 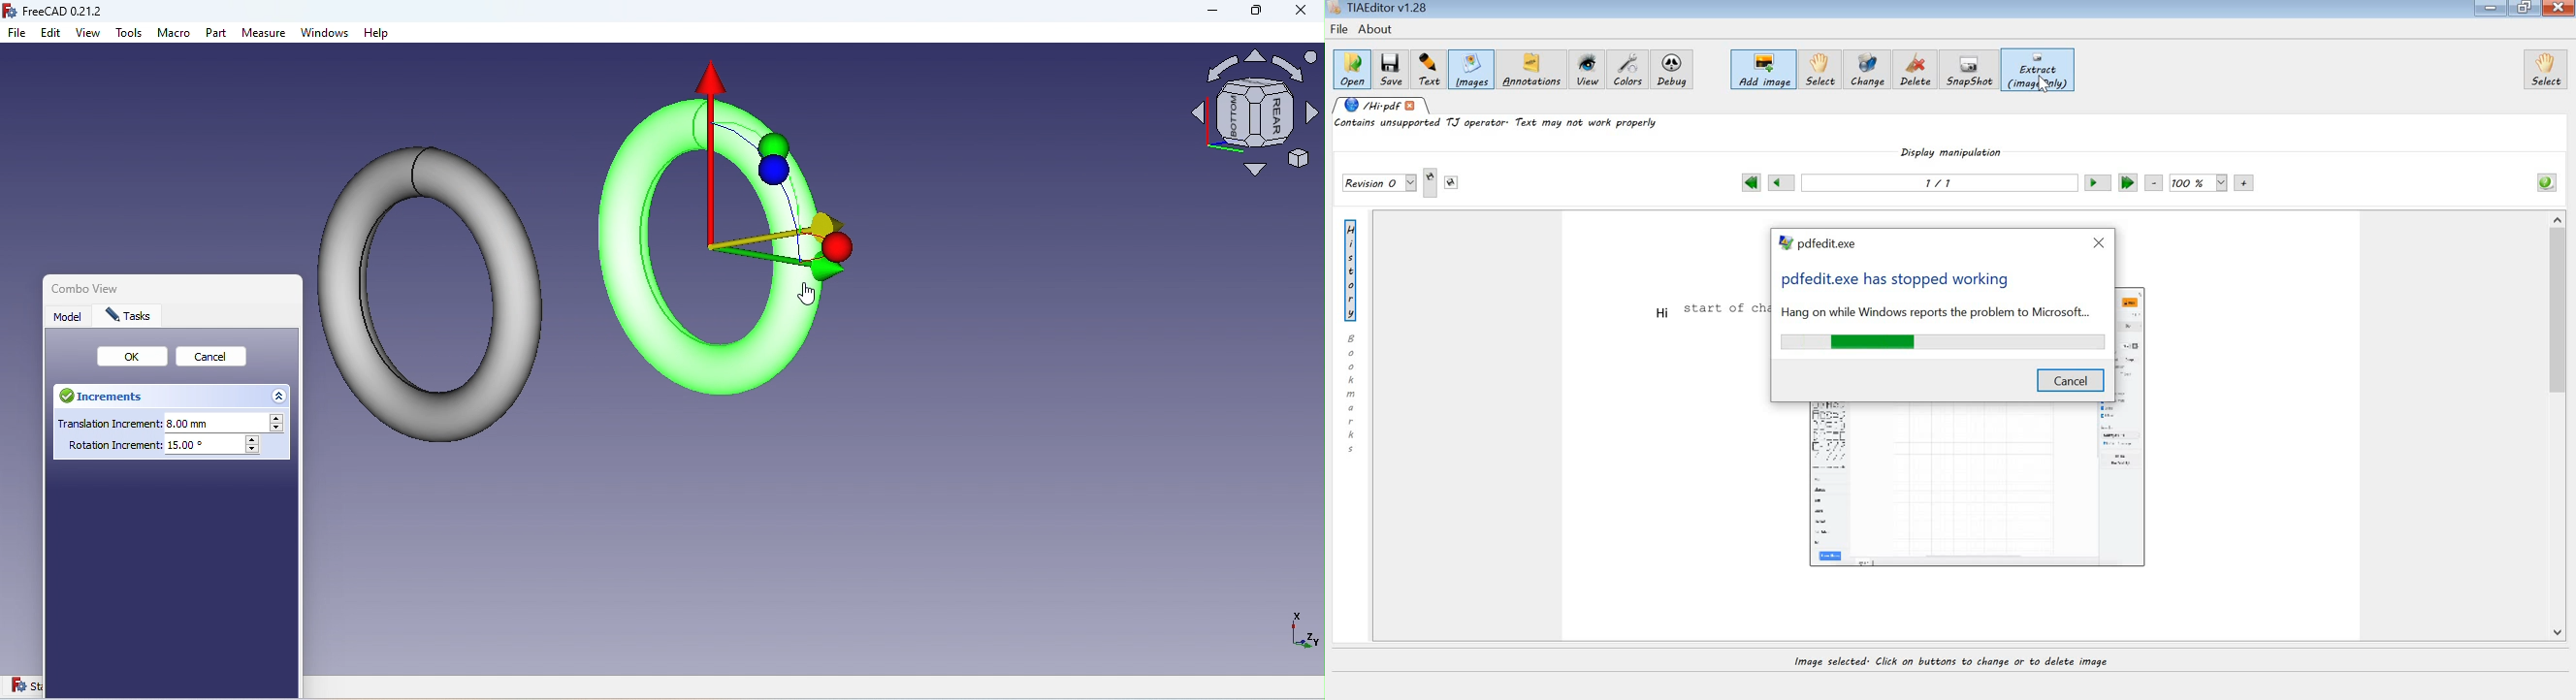 I want to click on file, so click(x=1339, y=29).